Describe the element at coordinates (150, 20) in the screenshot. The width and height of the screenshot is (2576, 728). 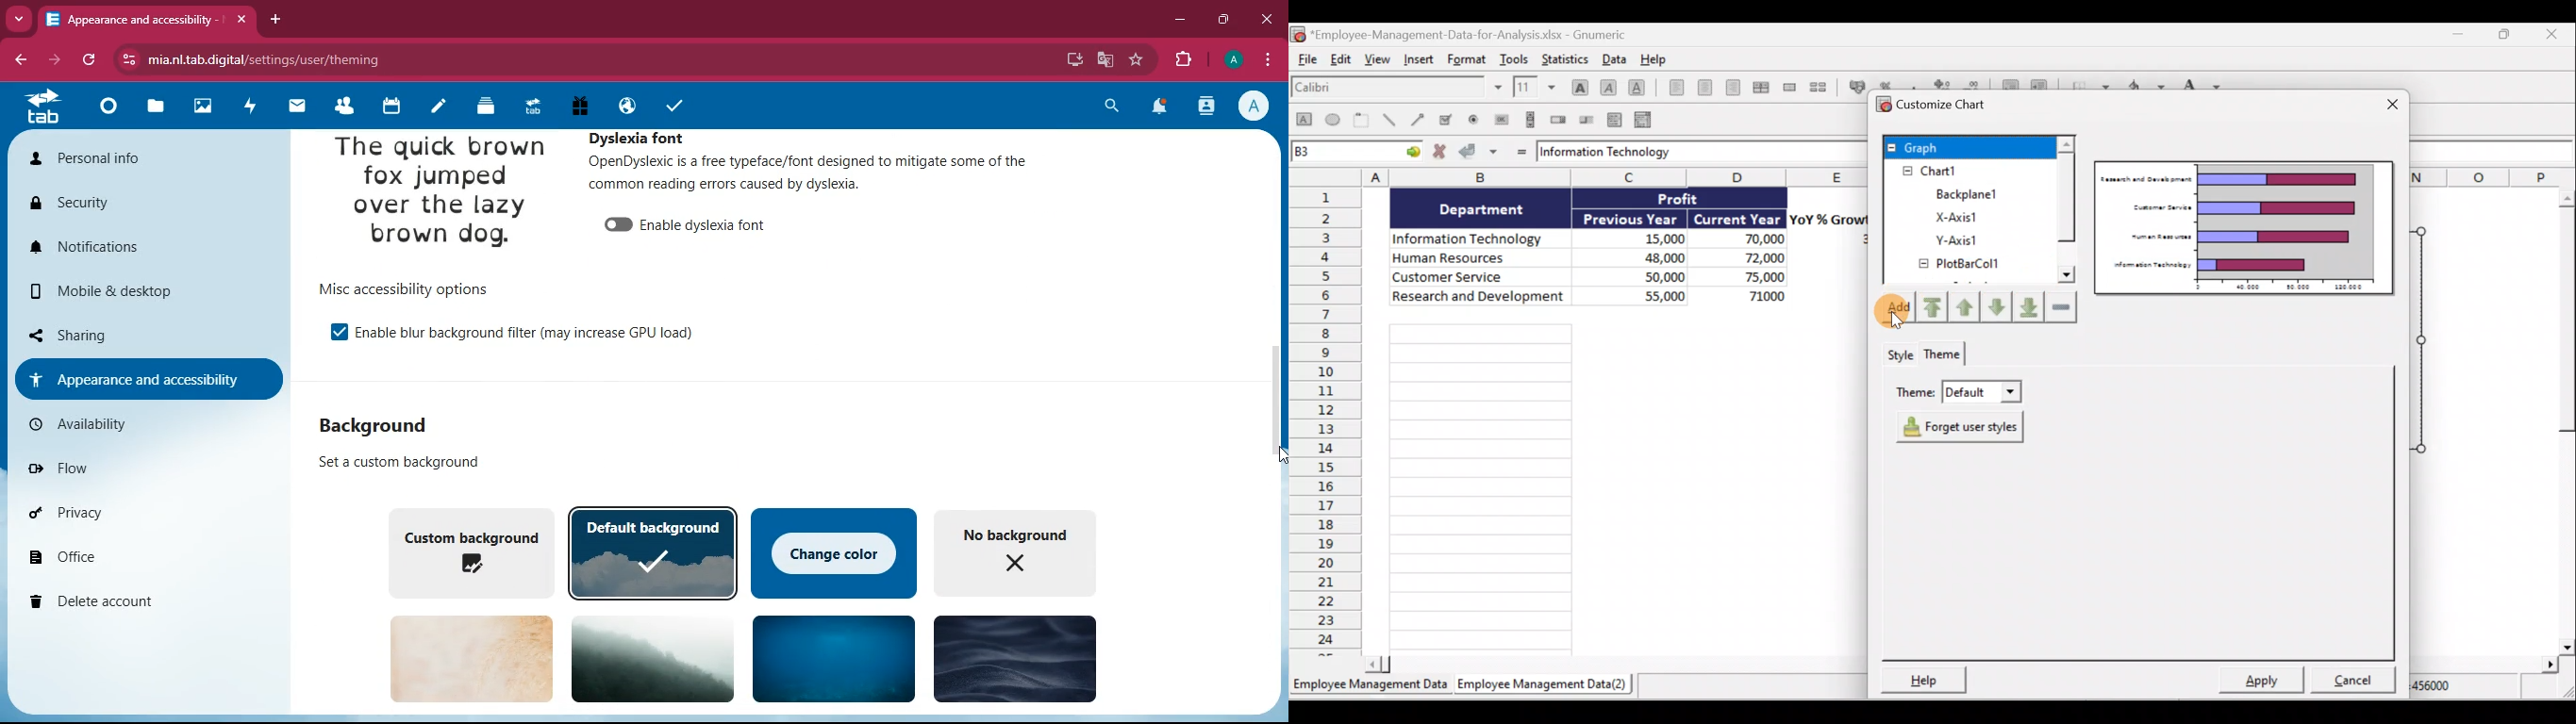
I see `appearance and accessibility ` at that location.